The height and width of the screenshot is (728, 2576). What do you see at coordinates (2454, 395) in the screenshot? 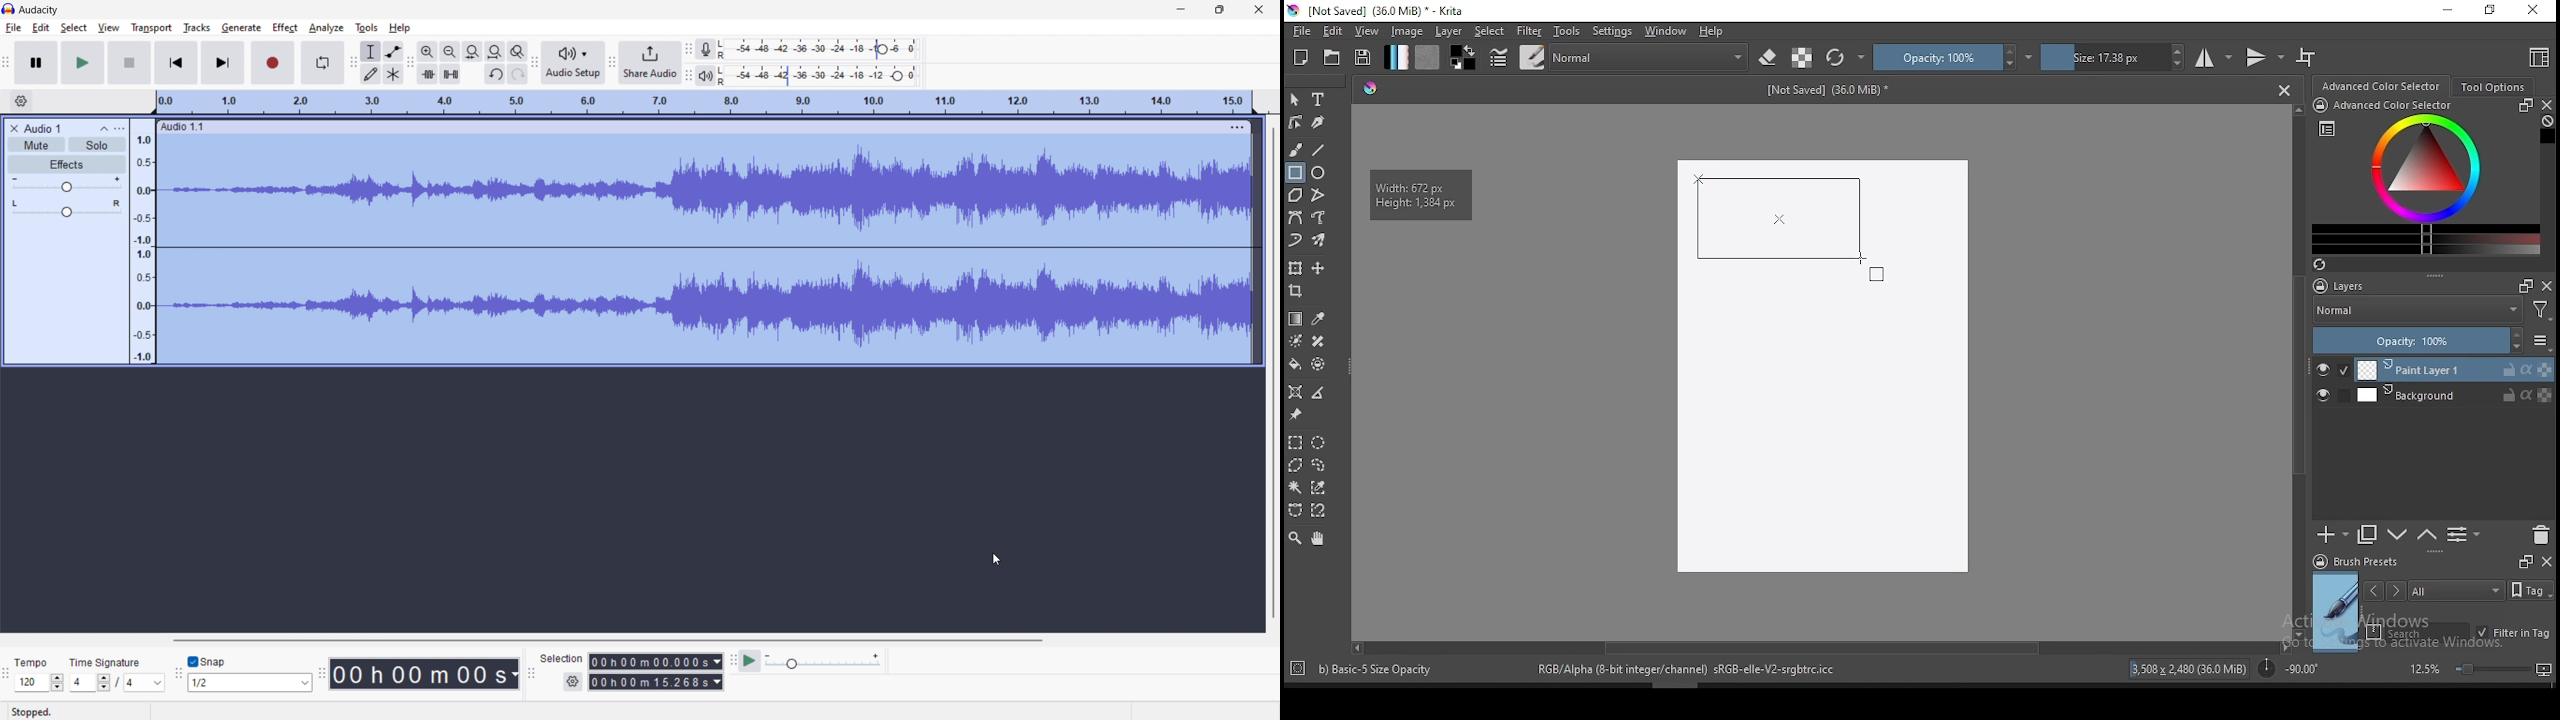
I see `layer` at bounding box center [2454, 395].